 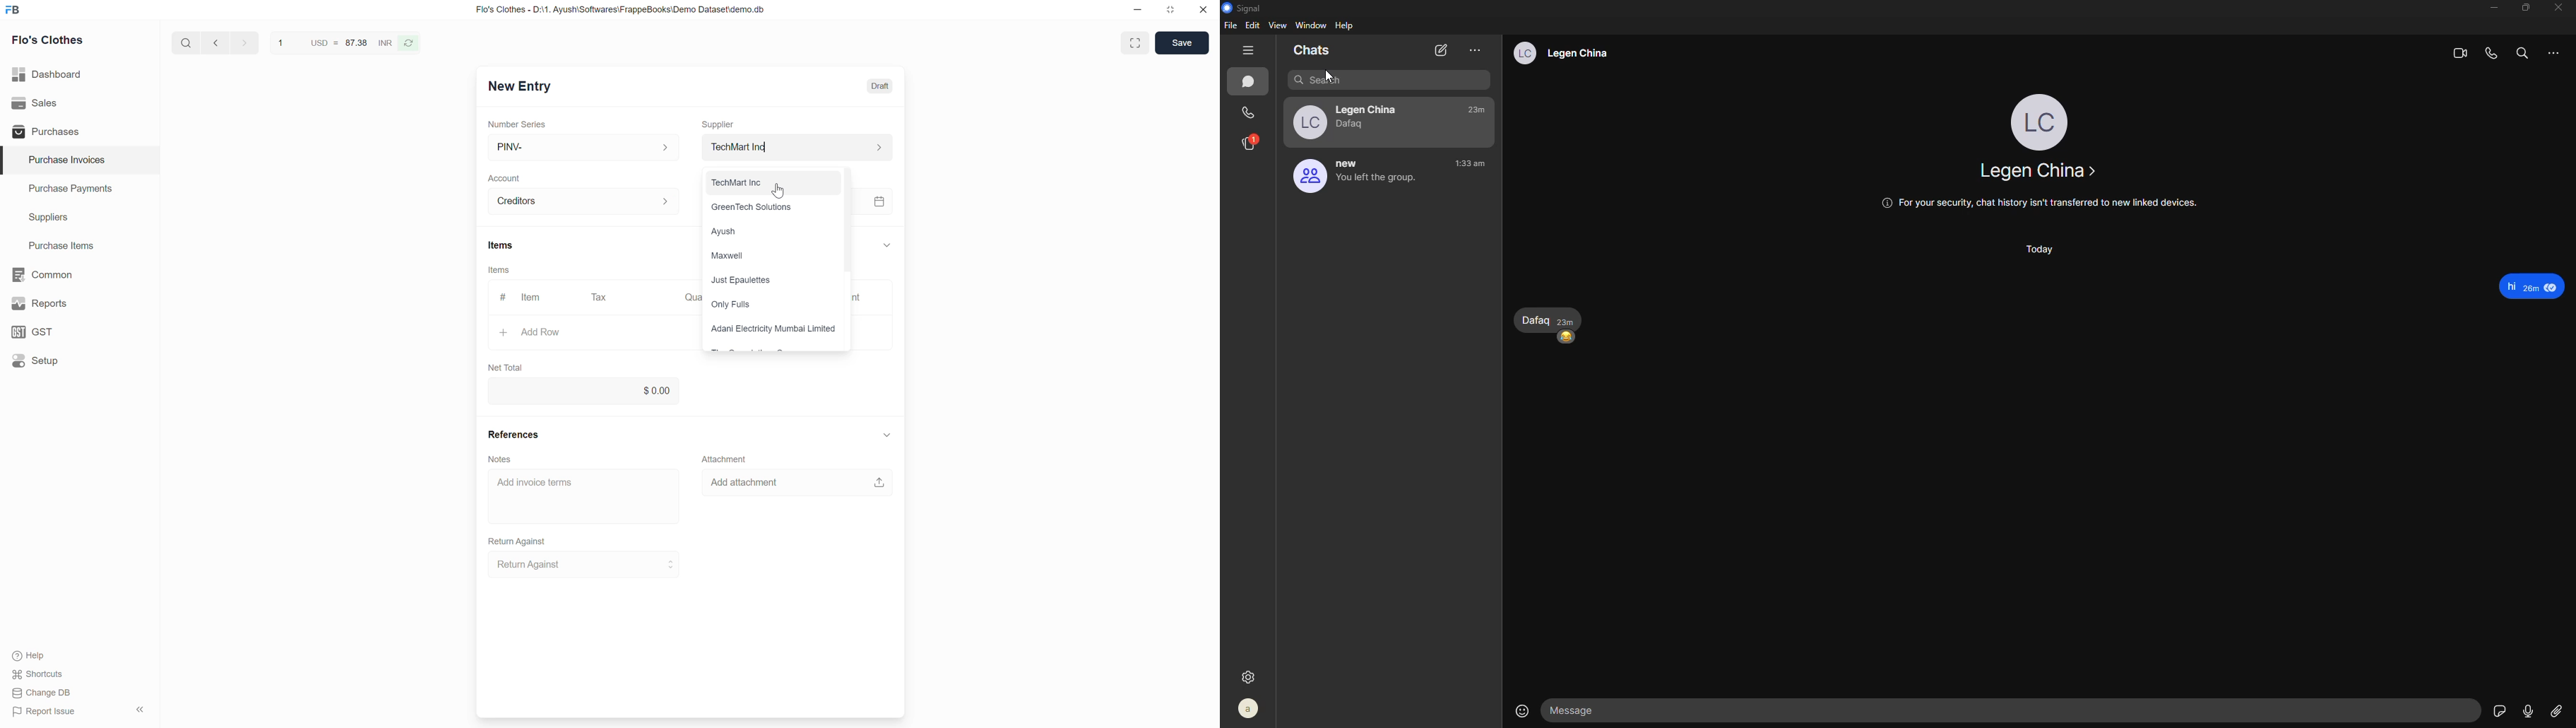 What do you see at coordinates (1478, 53) in the screenshot?
I see `more` at bounding box center [1478, 53].